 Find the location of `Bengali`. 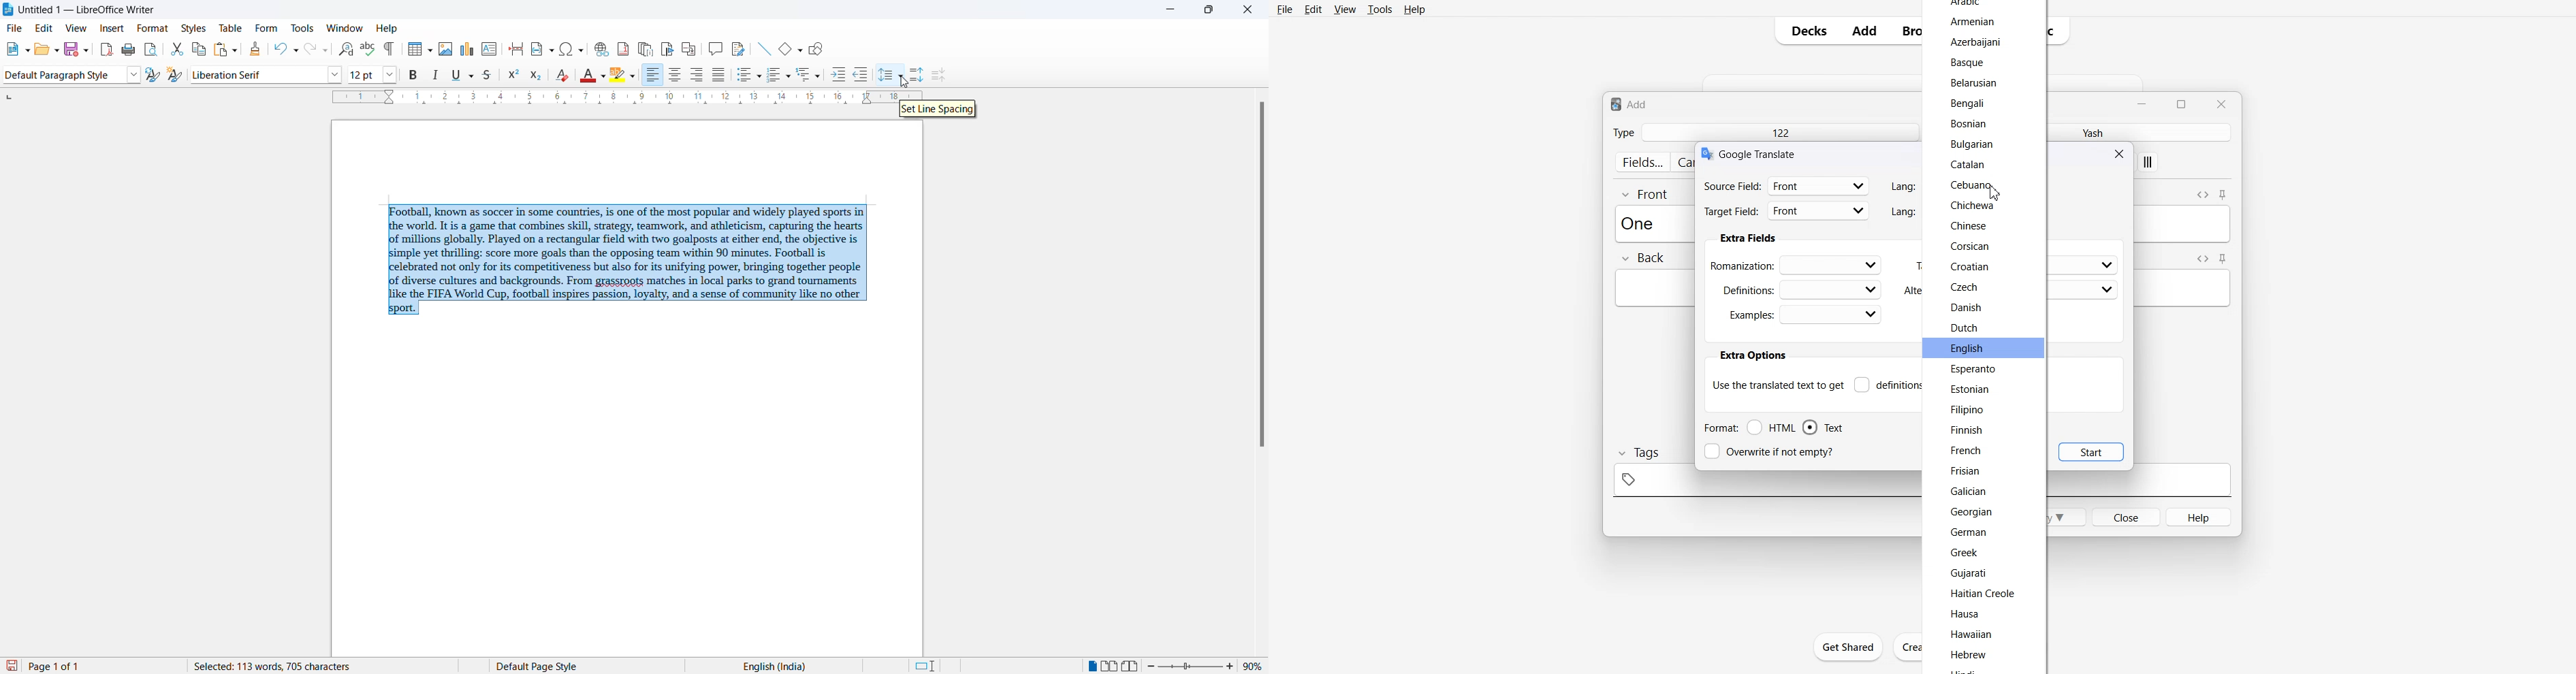

Bengali is located at coordinates (1970, 104).